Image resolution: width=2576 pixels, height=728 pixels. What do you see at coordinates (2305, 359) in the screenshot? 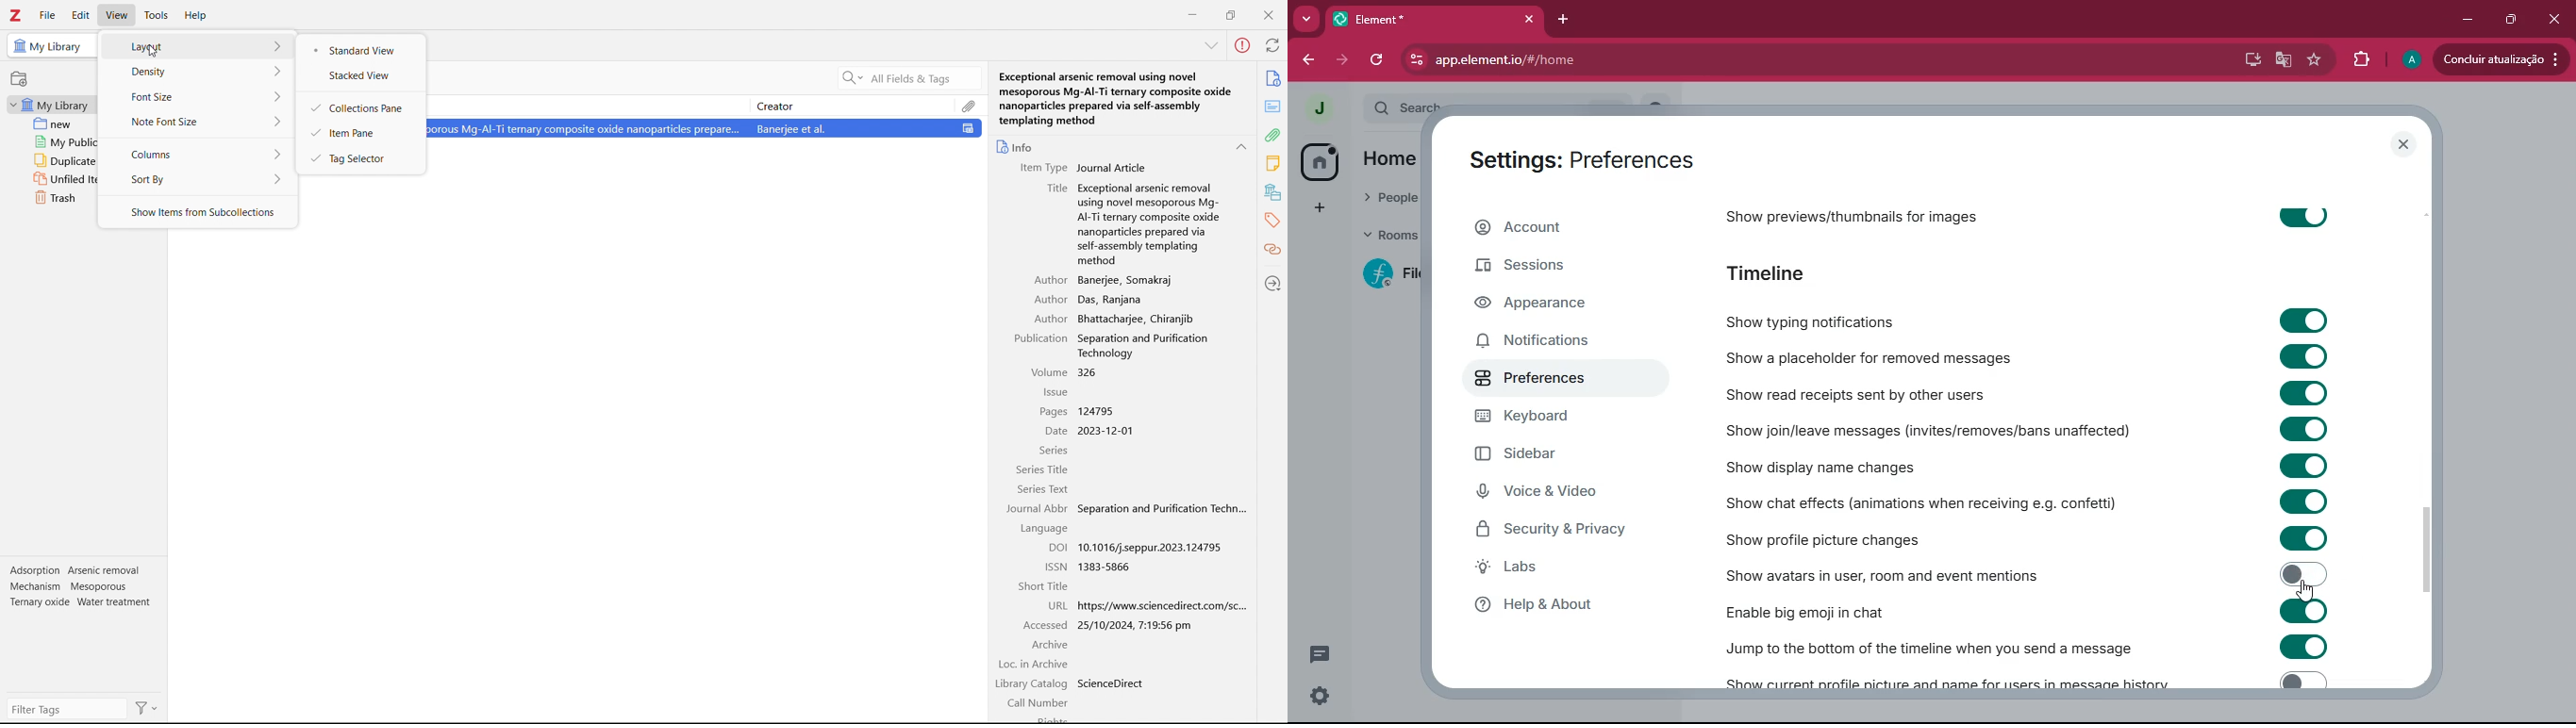
I see `toggle on ` at bounding box center [2305, 359].